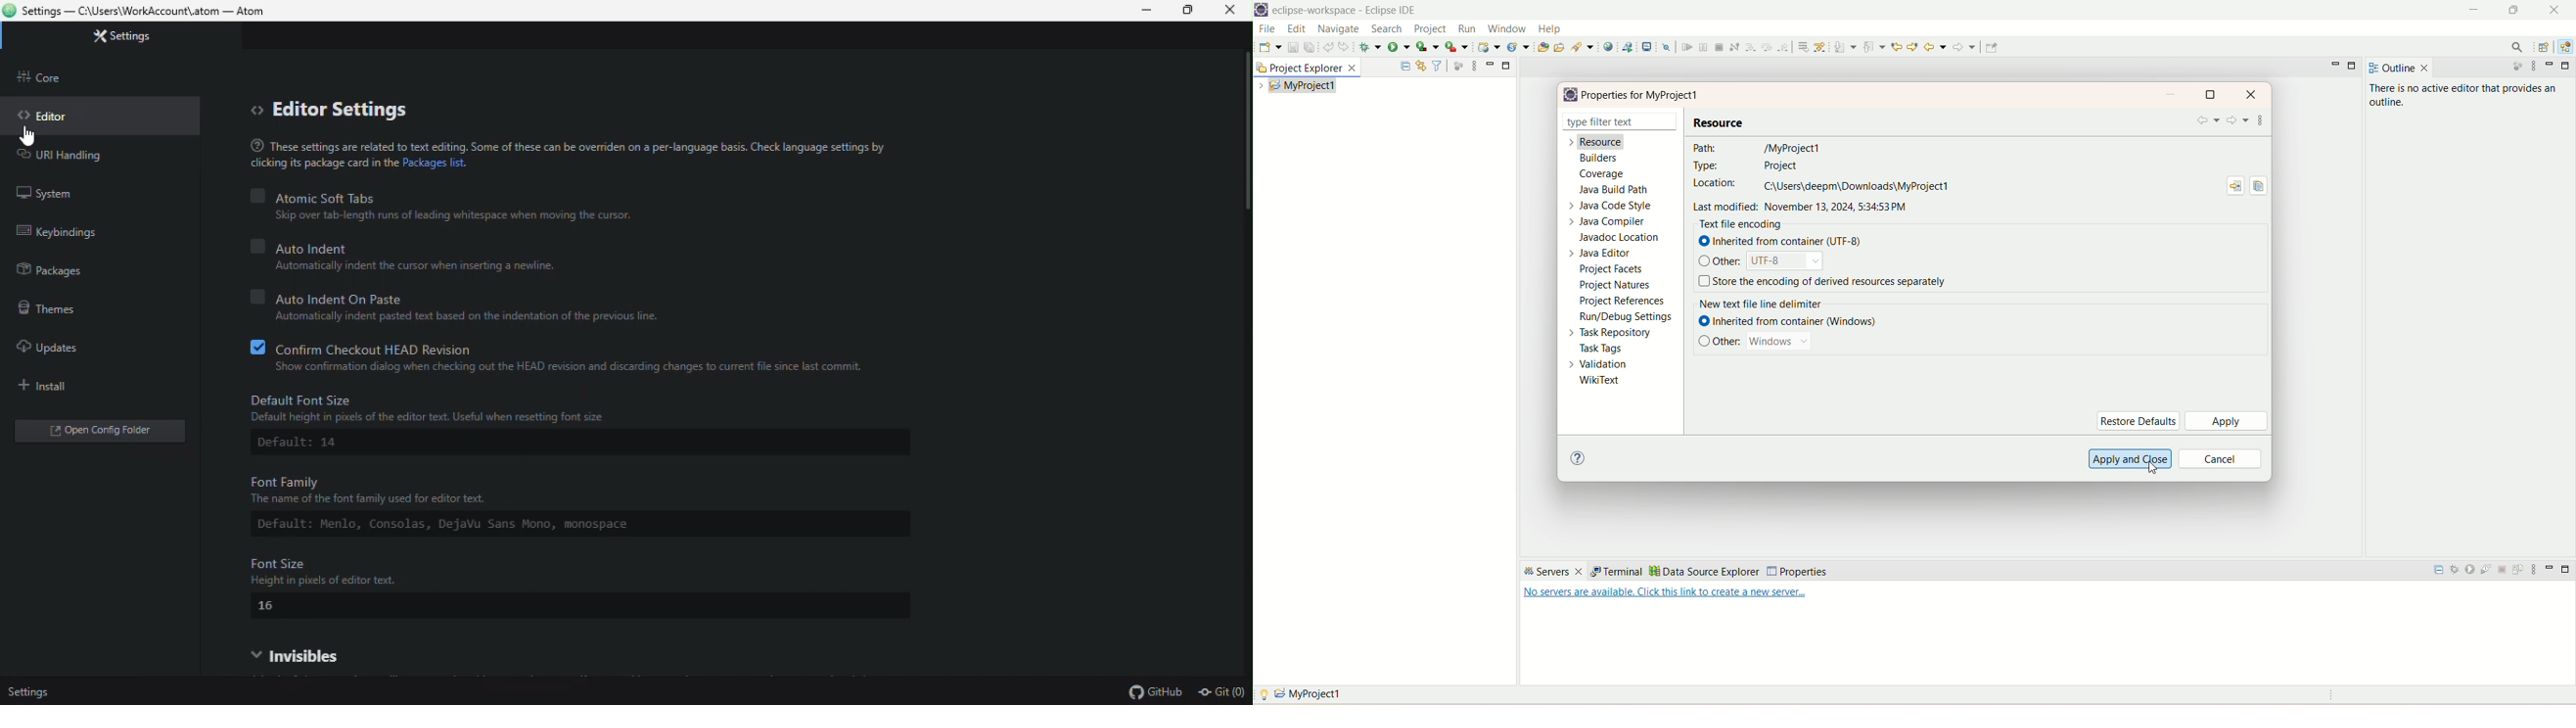 The image size is (2576, 728). Describe the element at coordinates (81, 156) in the screenshot. I see `URL handling` at that location.